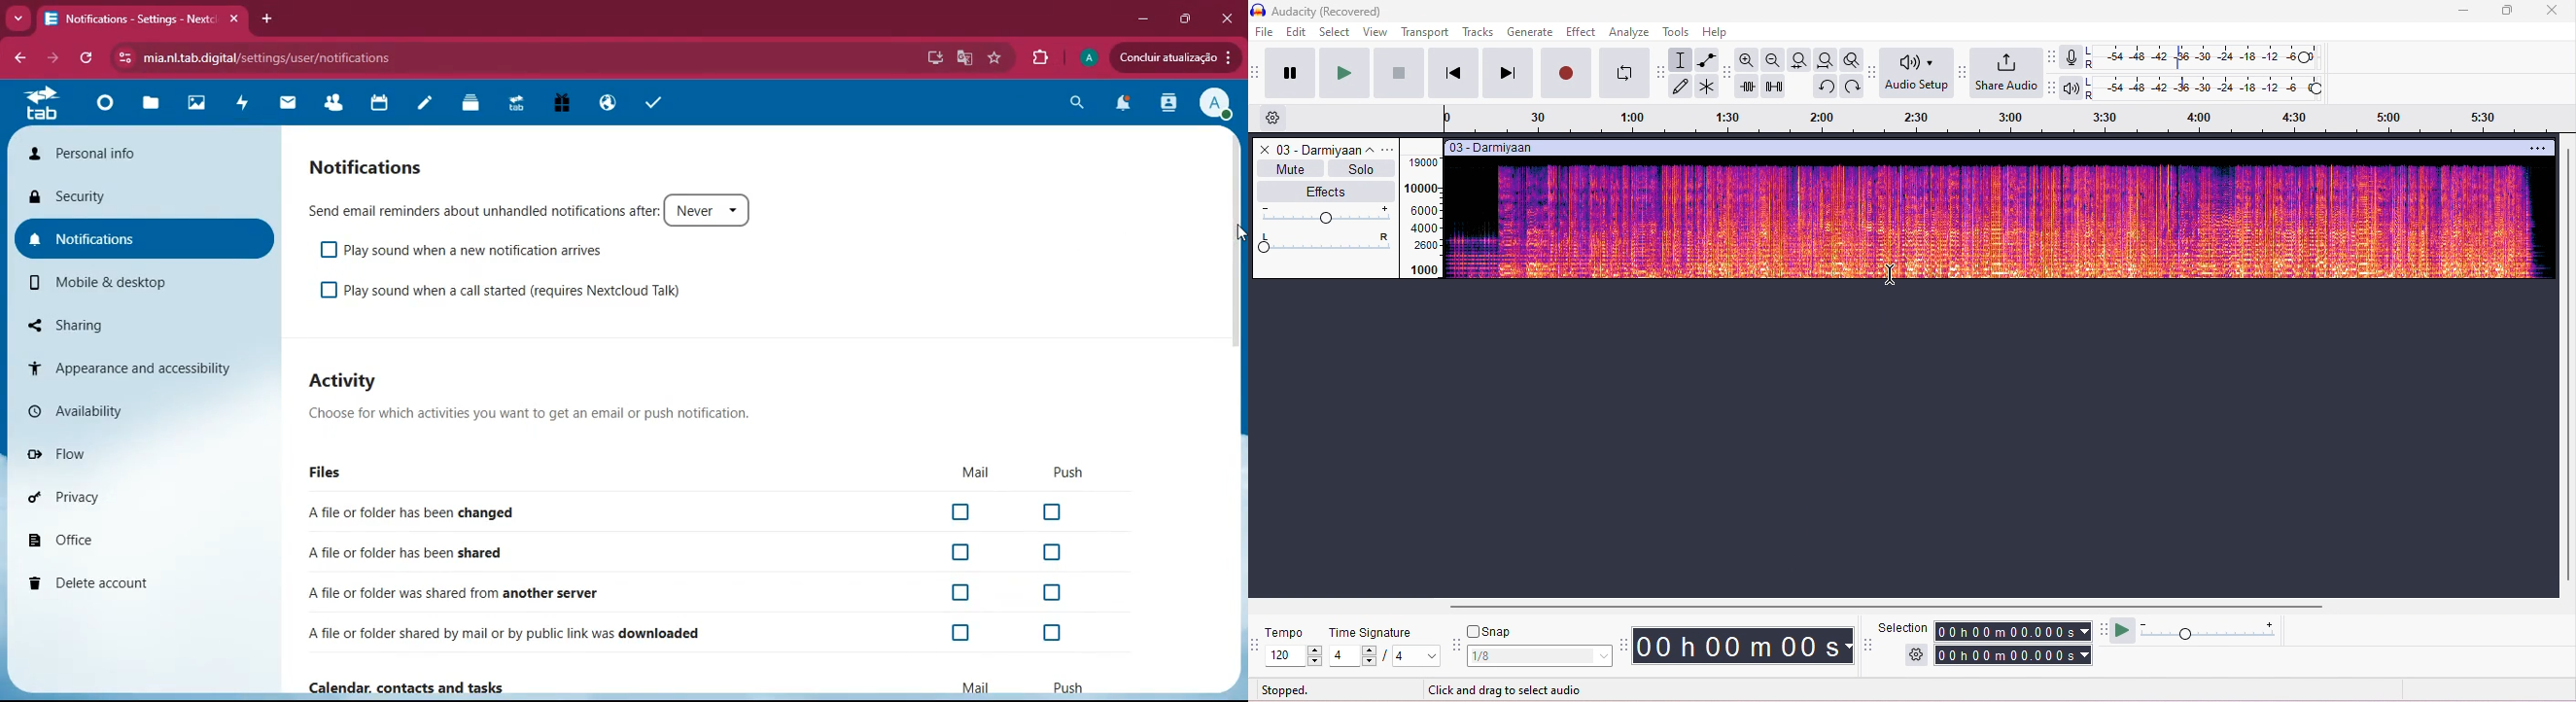  What do you see at coordinates (1705, 59) in the screenshot?
I see `envelop` at bounding box center [1705, 59].